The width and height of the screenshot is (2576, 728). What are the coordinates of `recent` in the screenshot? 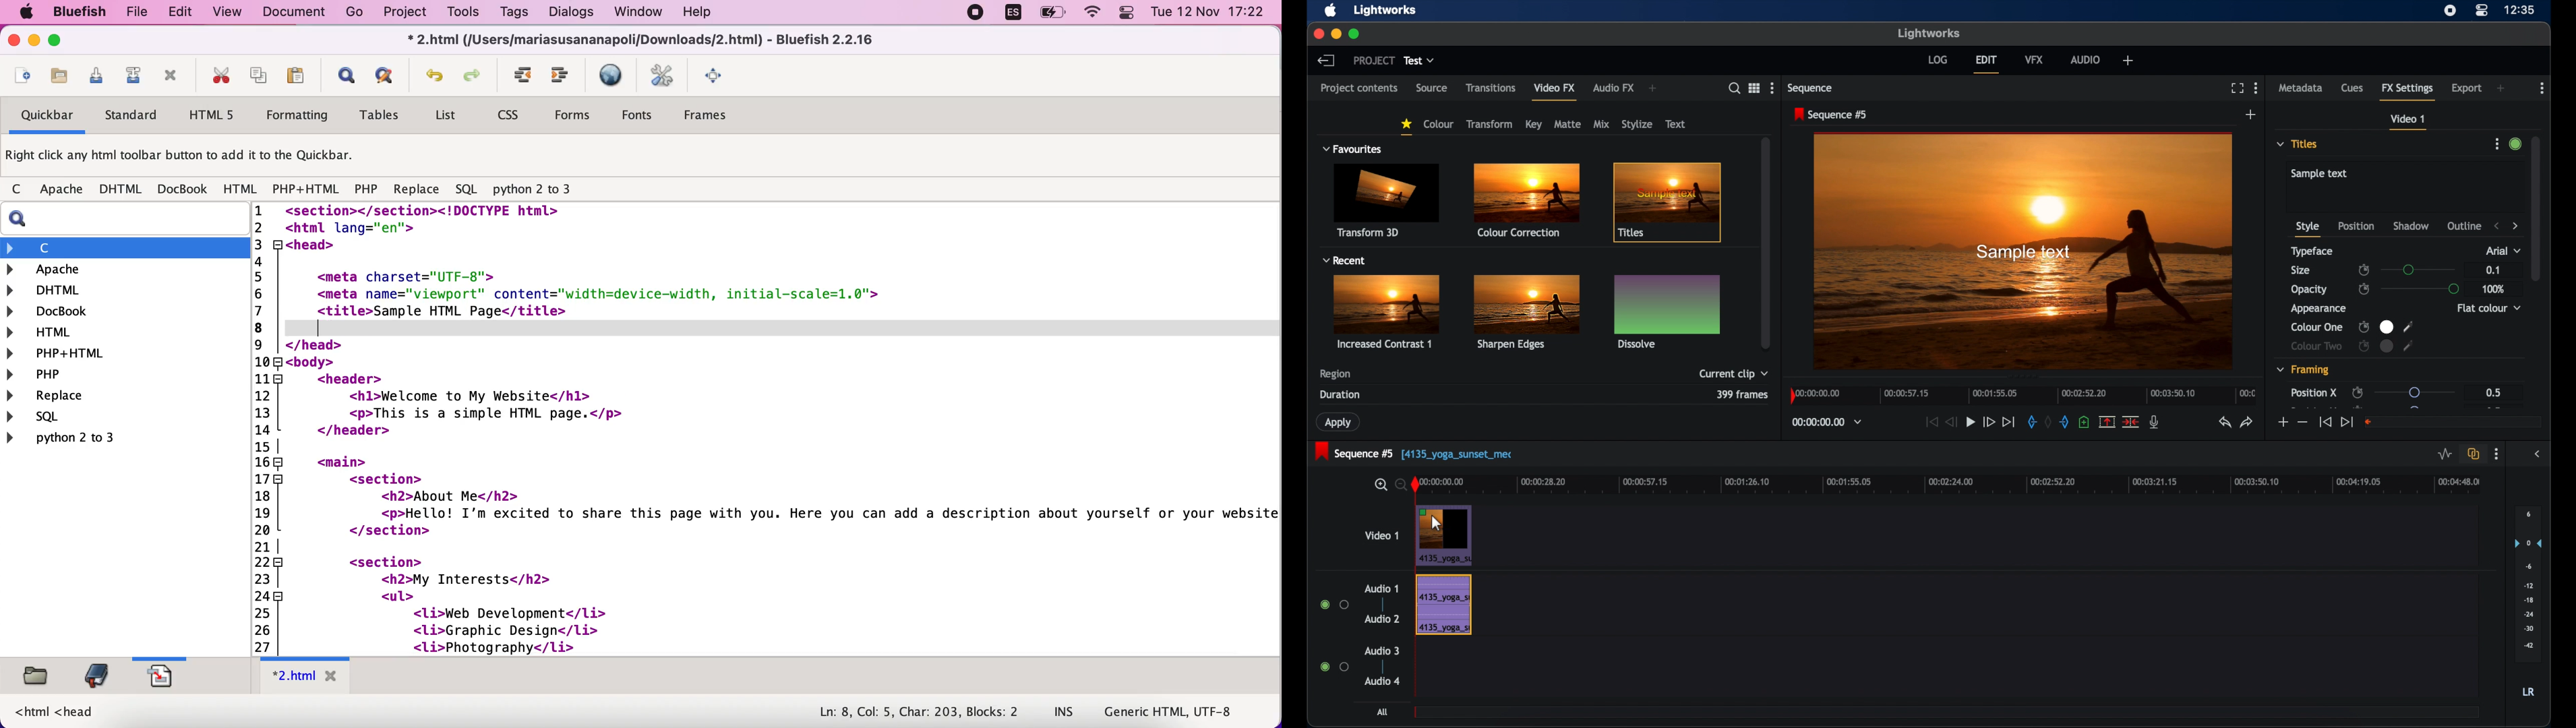 It's located at (1344, 260).